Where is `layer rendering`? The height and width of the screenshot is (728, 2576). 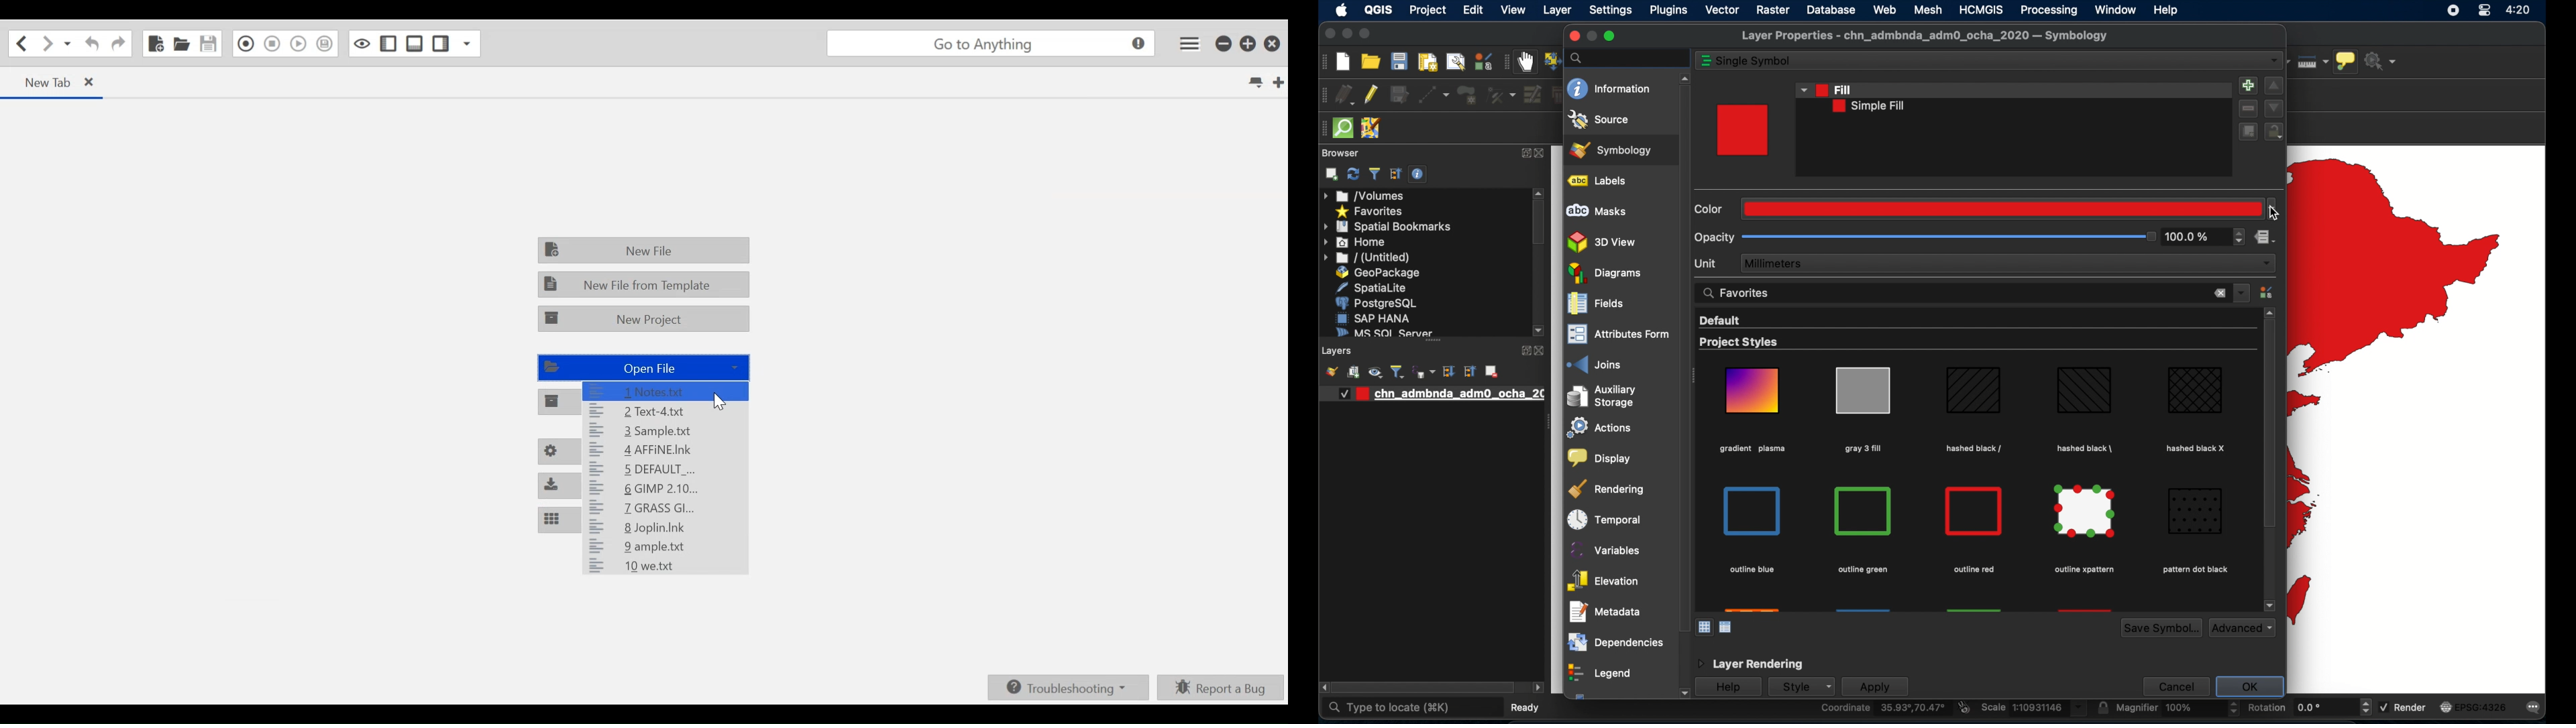 layer rendering is located at coordinates (1749, 664).